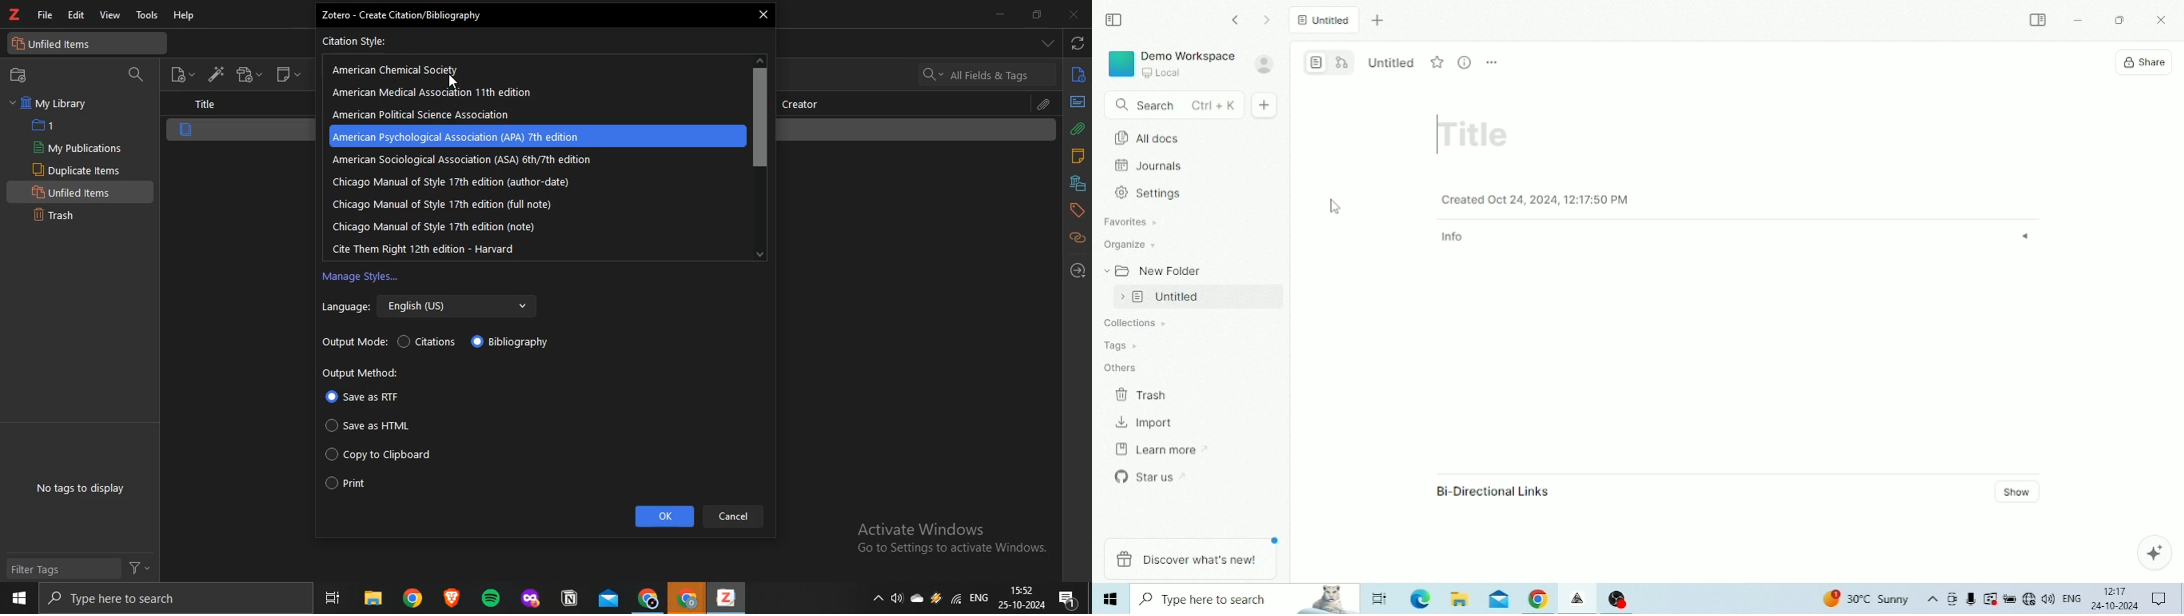 This screenshot has width=2184, height=616. Describe the element at coordinates (919, 596) in the screenshot. I see `cloud` at that location.